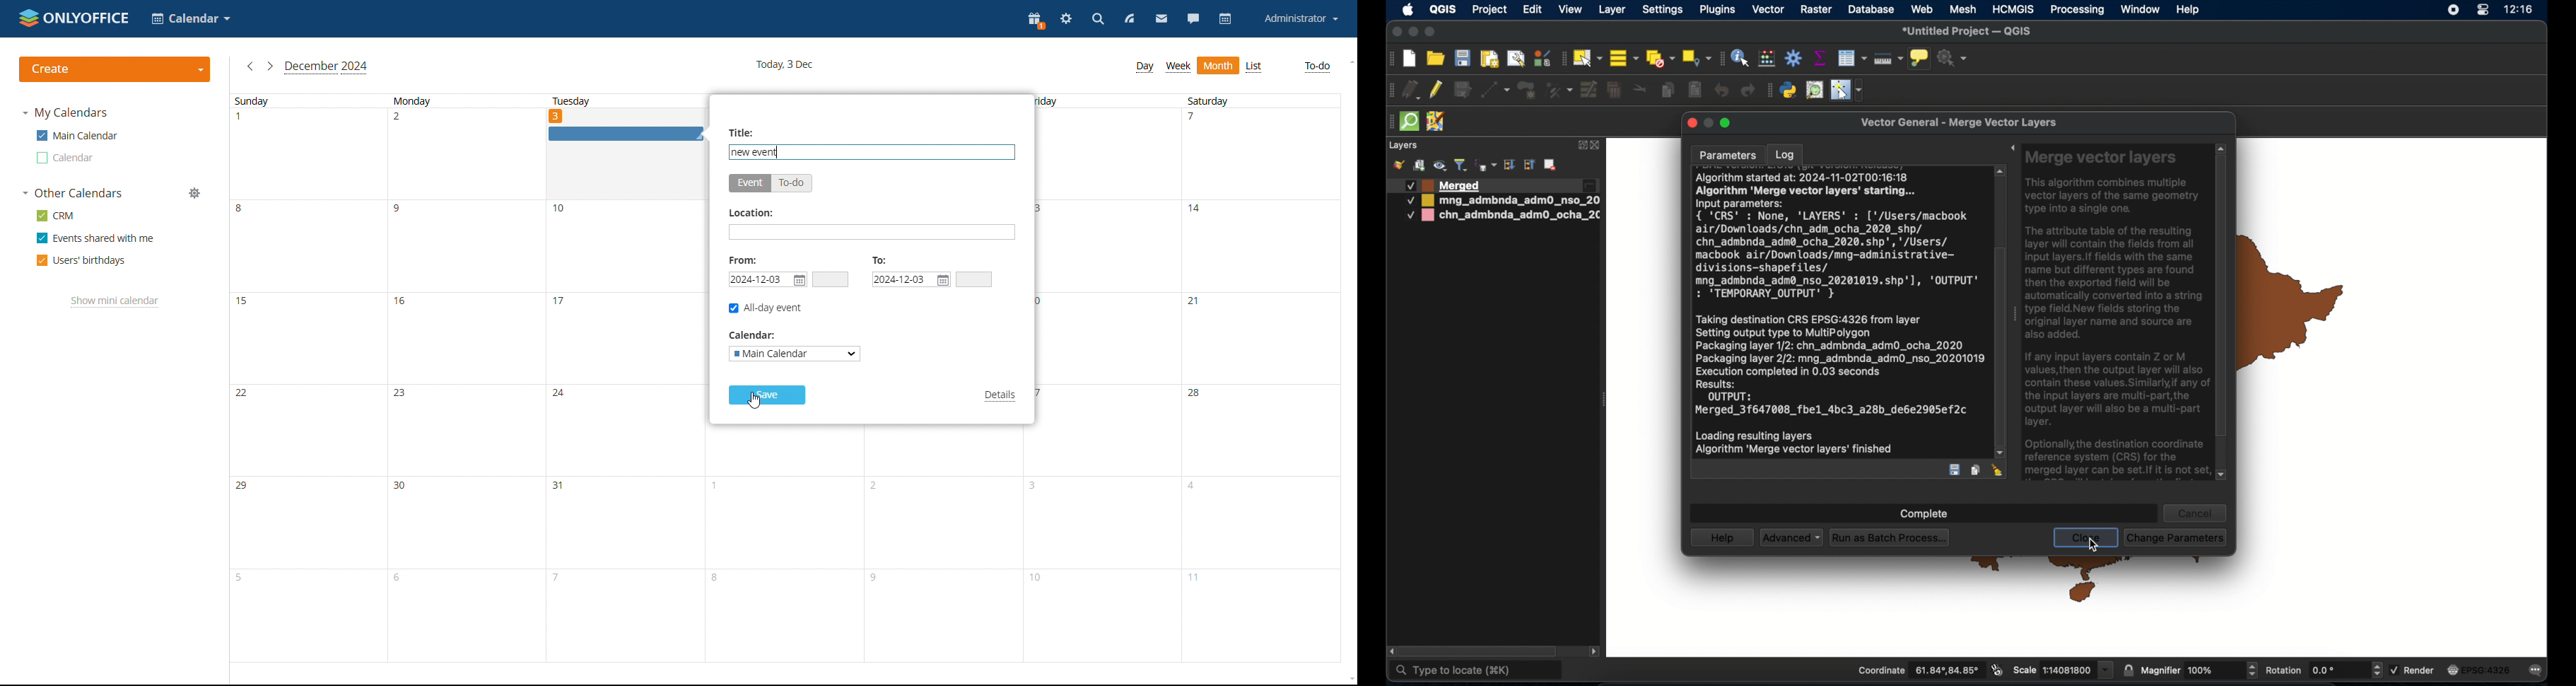  What do you see at coordinates (1668, 91) in the screenshot?
I see `copy features` at bounding box center [1668, 91].